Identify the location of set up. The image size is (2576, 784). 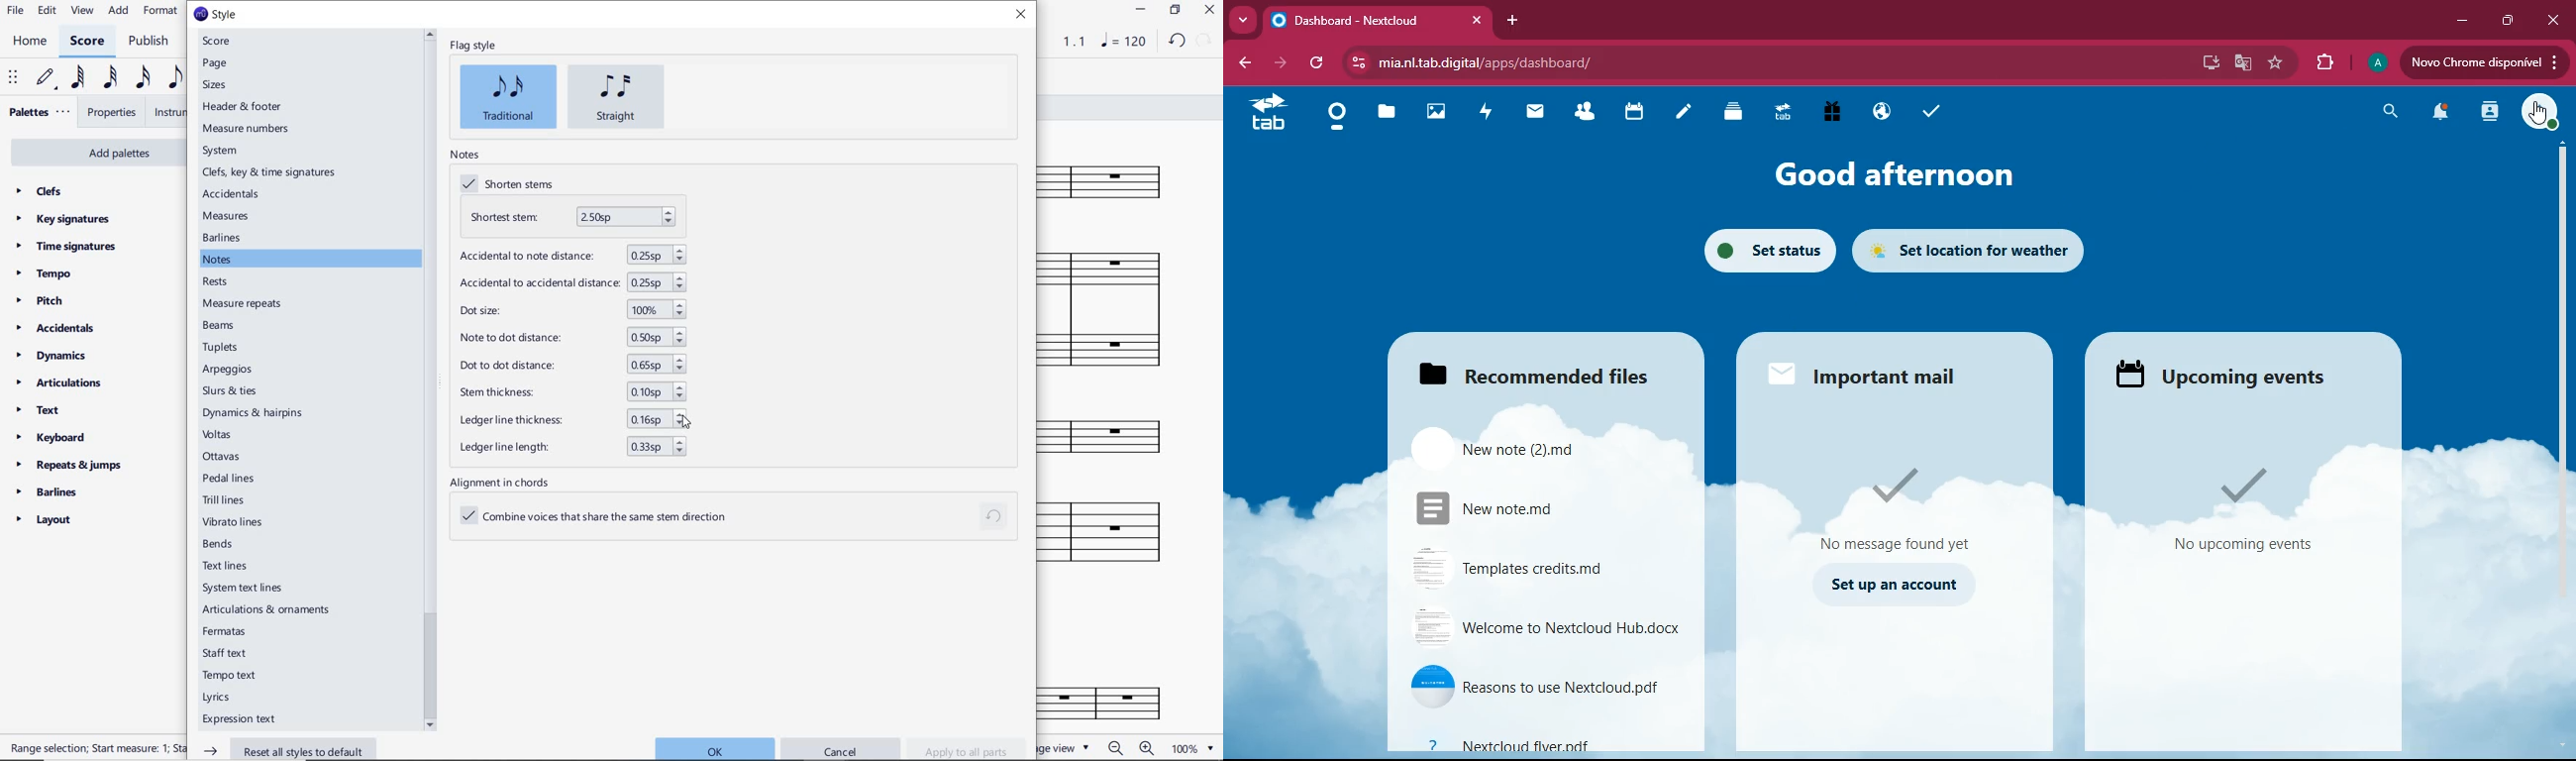
(1897, 586).